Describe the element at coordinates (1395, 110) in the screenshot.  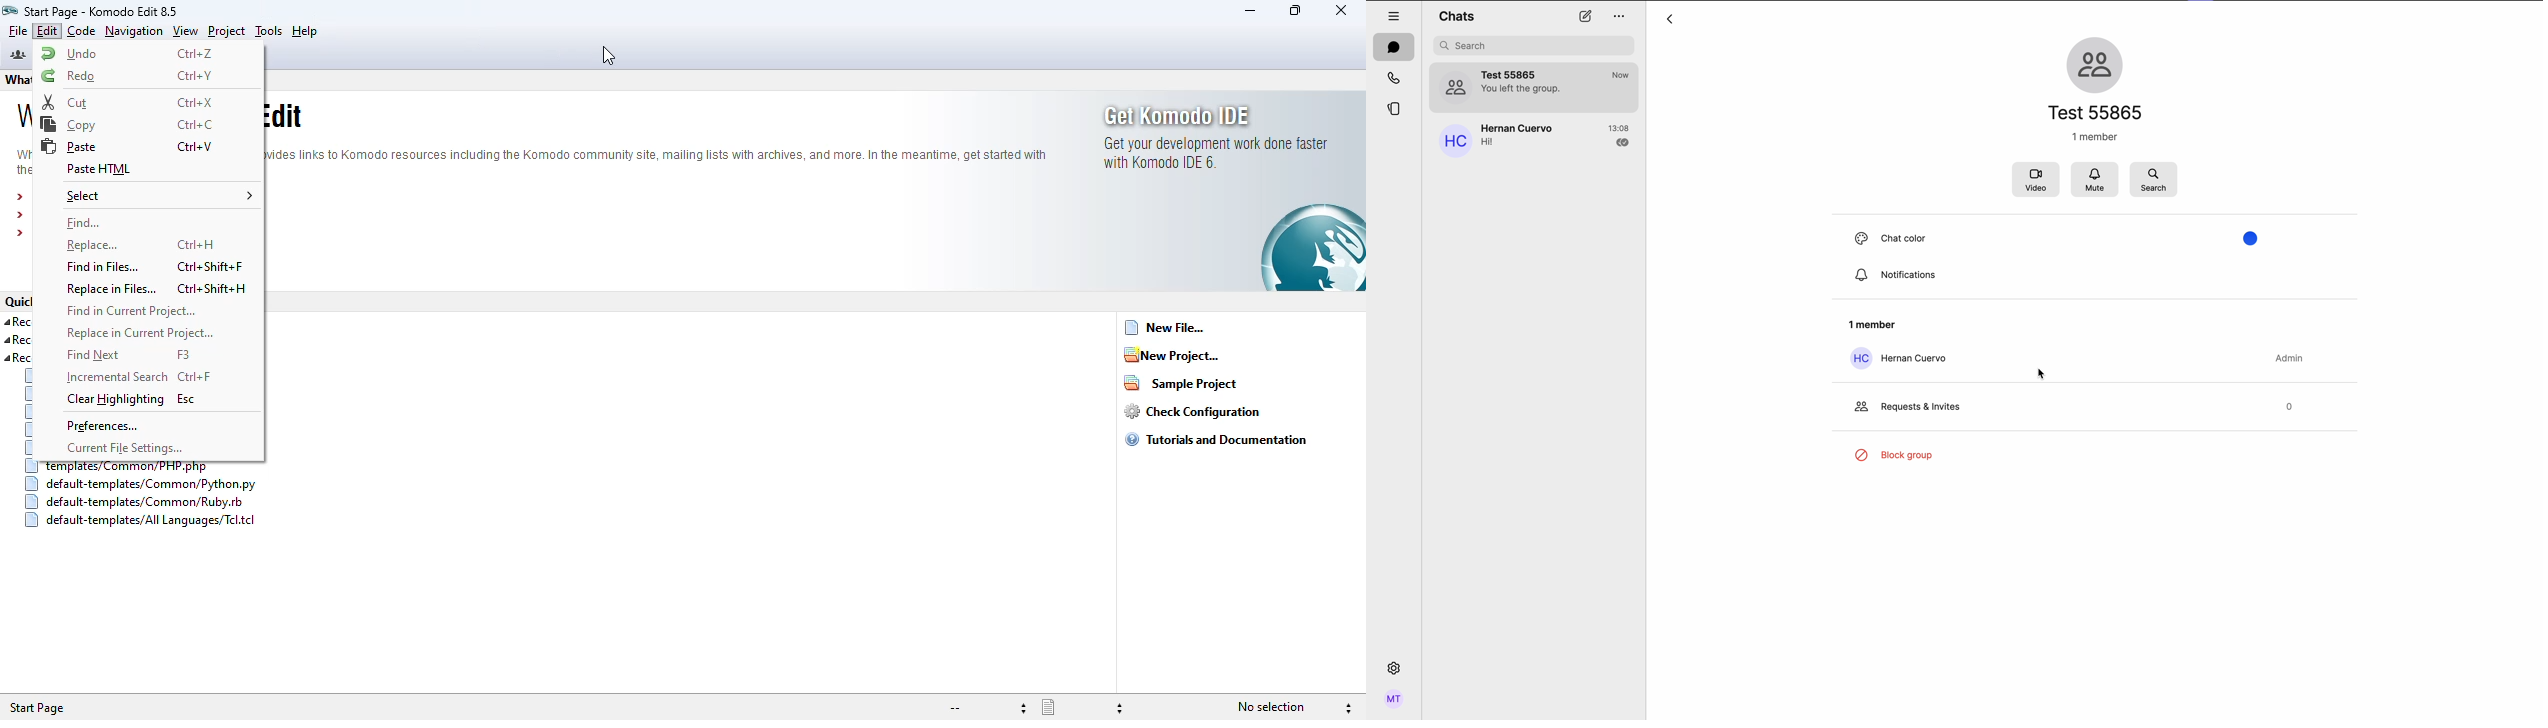
I see `threads` at that location.